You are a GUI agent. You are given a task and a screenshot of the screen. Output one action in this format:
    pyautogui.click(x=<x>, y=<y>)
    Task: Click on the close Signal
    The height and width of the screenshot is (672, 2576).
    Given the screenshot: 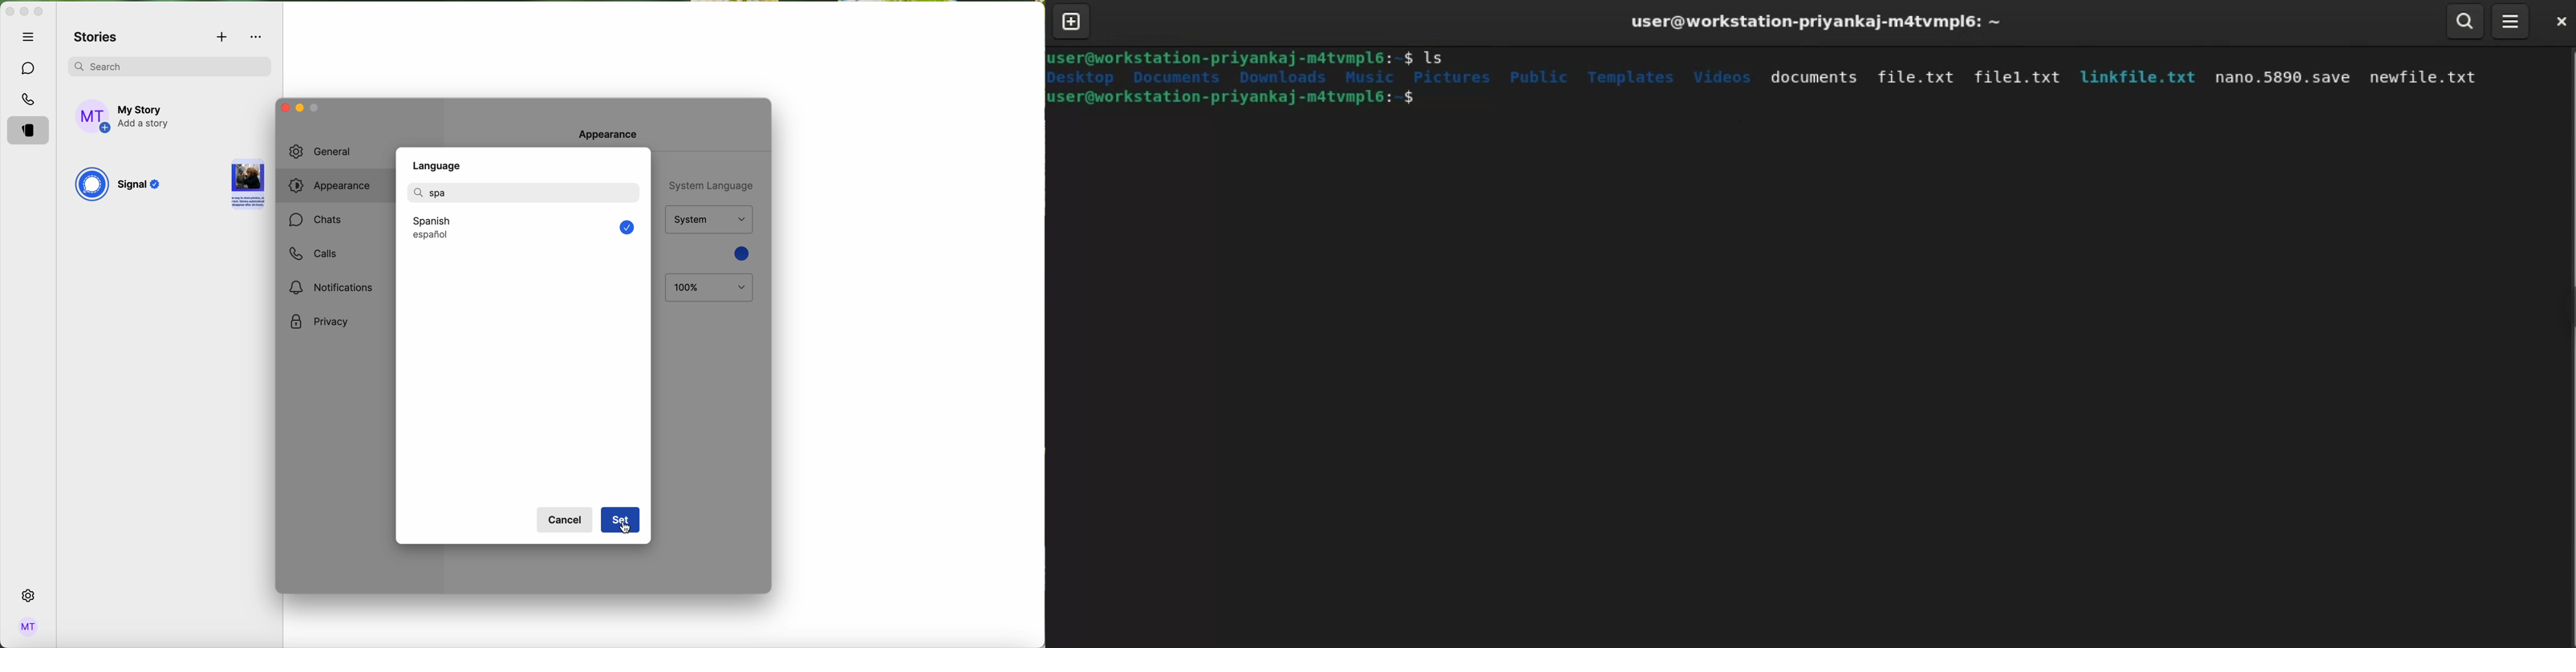 What is the action you would take?
    pyautogui.click(x=9, y=12)
    